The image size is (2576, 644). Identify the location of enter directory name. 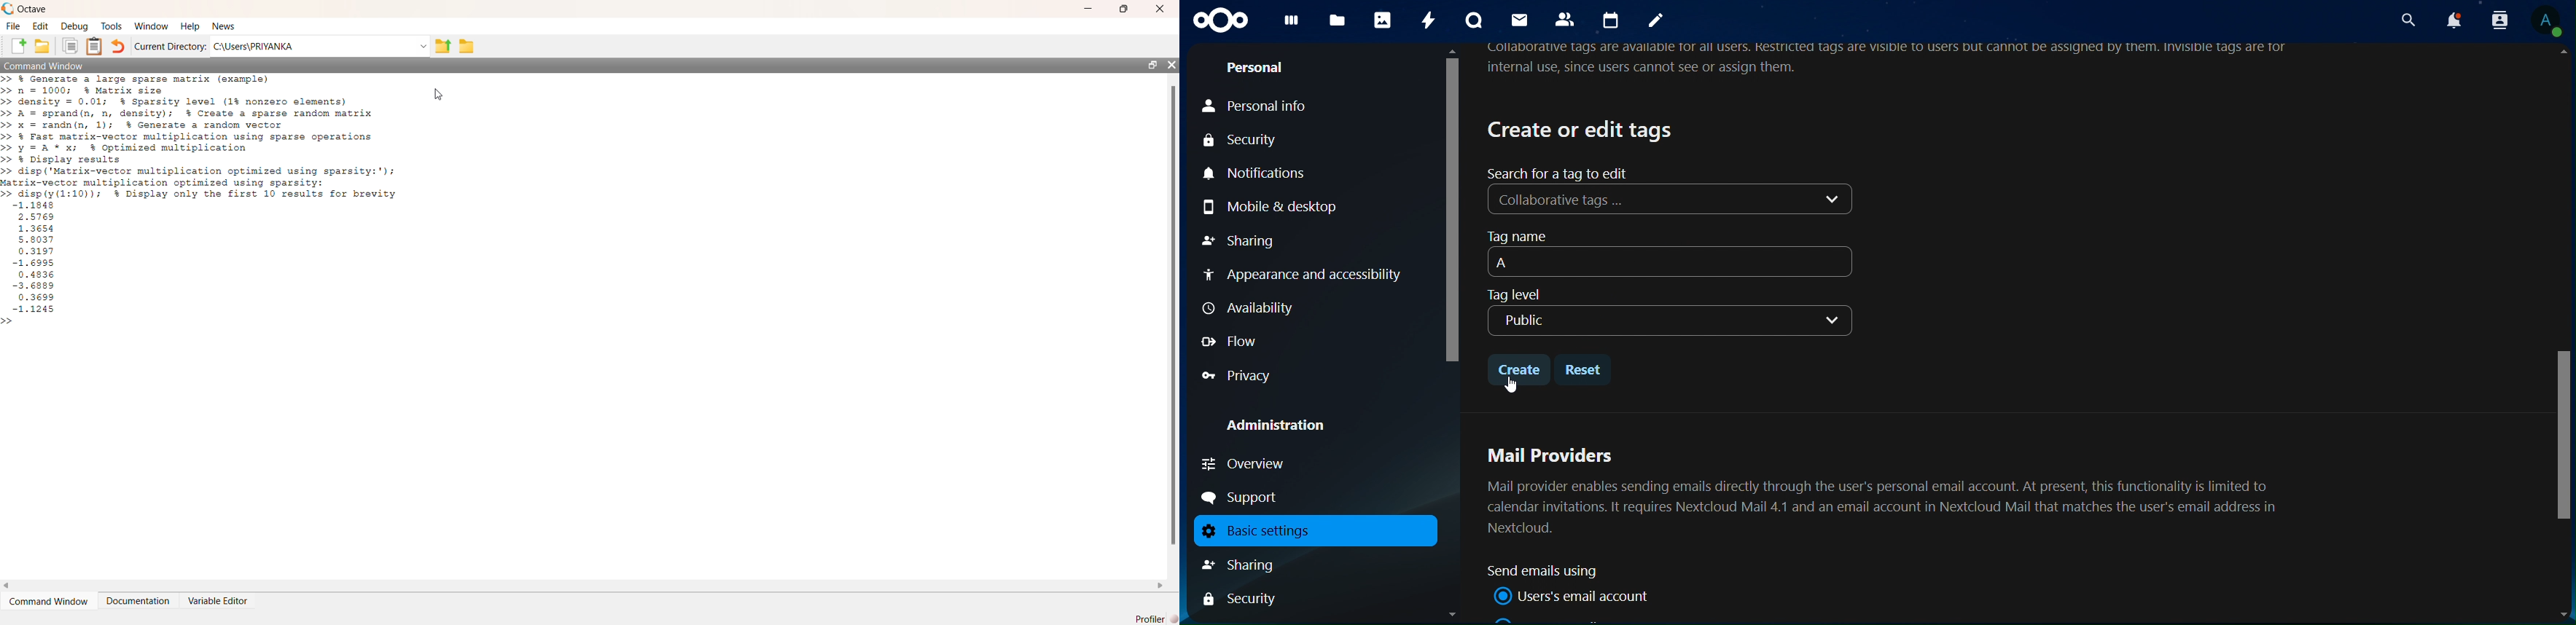
(320, 47).